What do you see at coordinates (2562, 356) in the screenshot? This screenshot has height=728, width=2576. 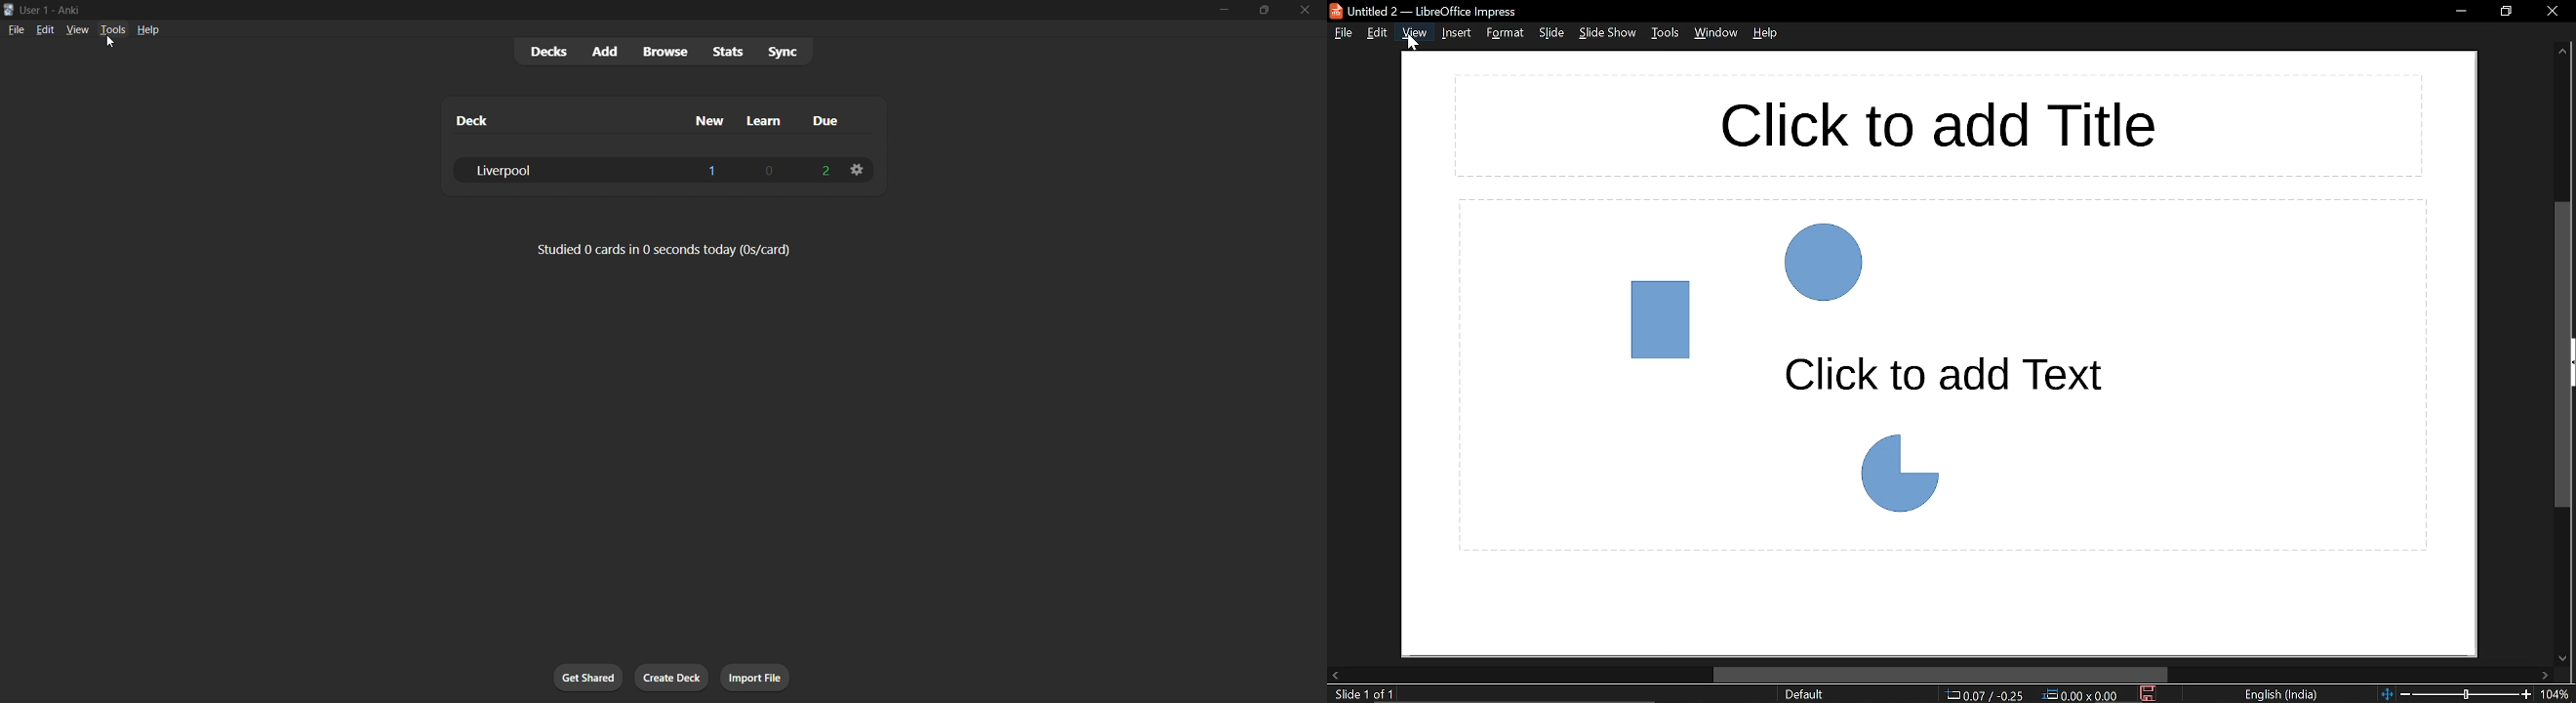 I see `Vertical scrollbar` at bounding box center [2562, 356].